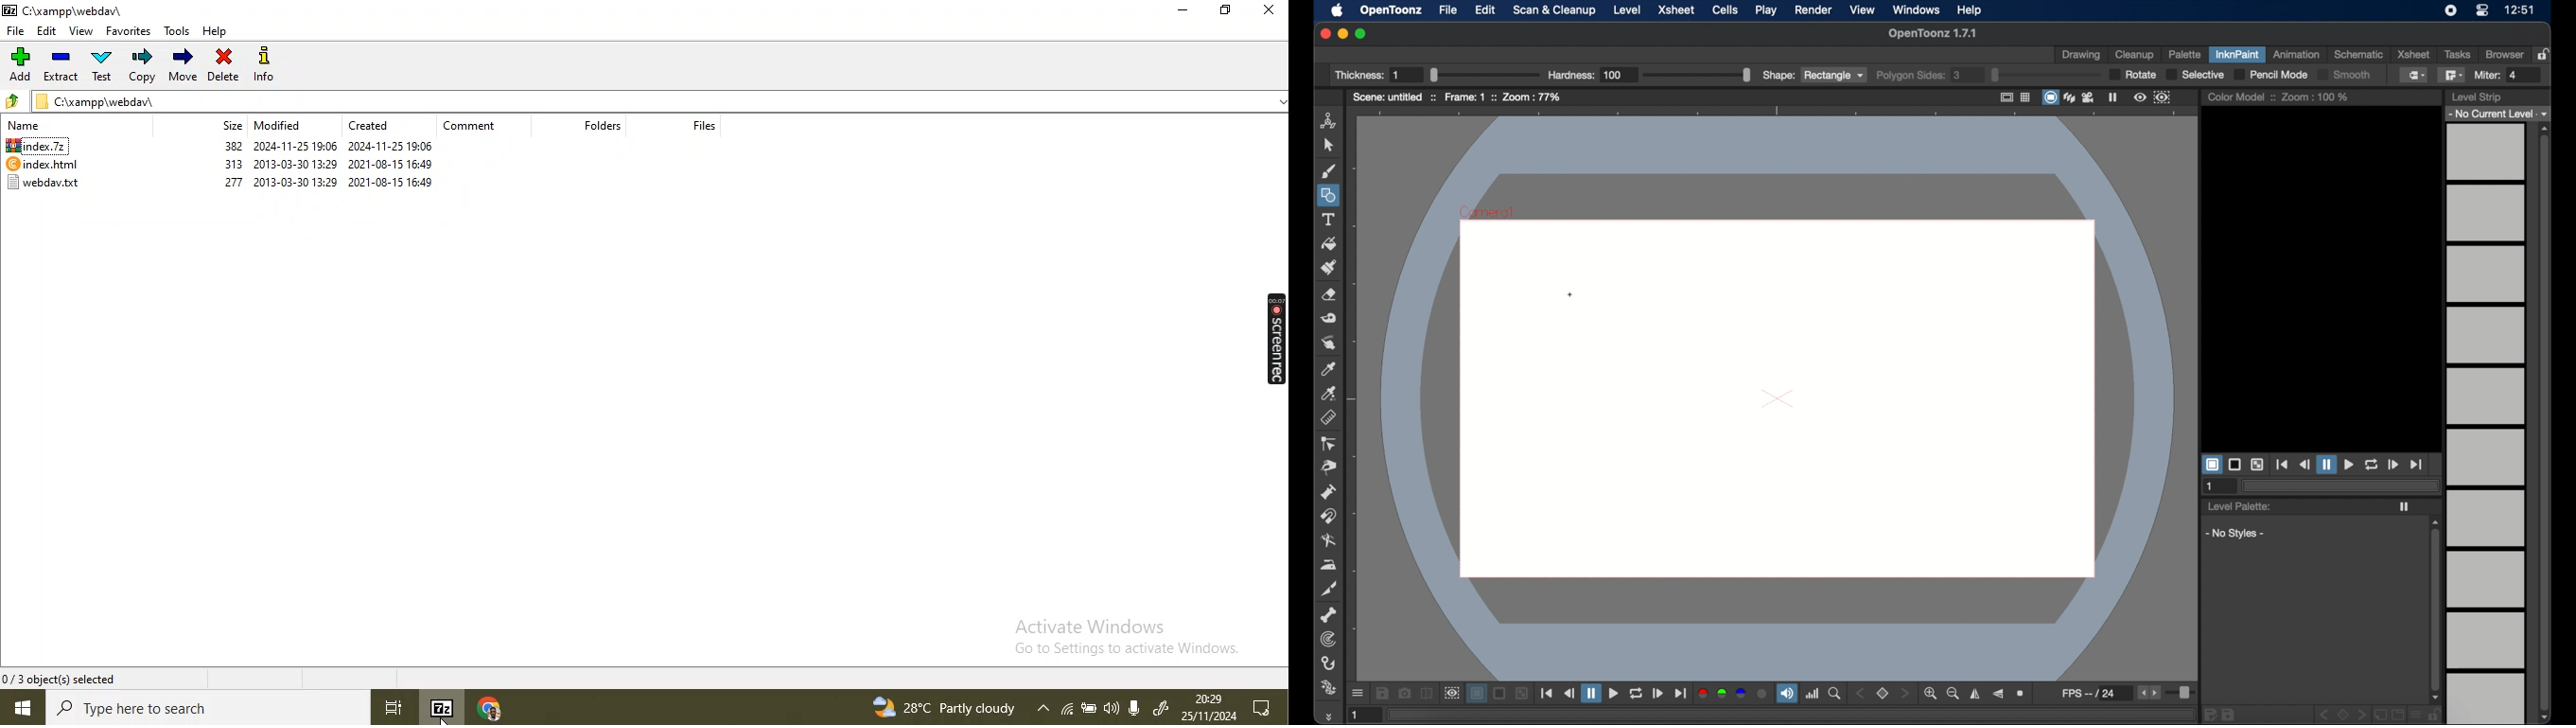 Image resolution: width=2576 pixels, height=728 pixels. What do you see at coordinates (1382, 693) in the screenshot?
I see `save images` at bounding box center [1382, 693].